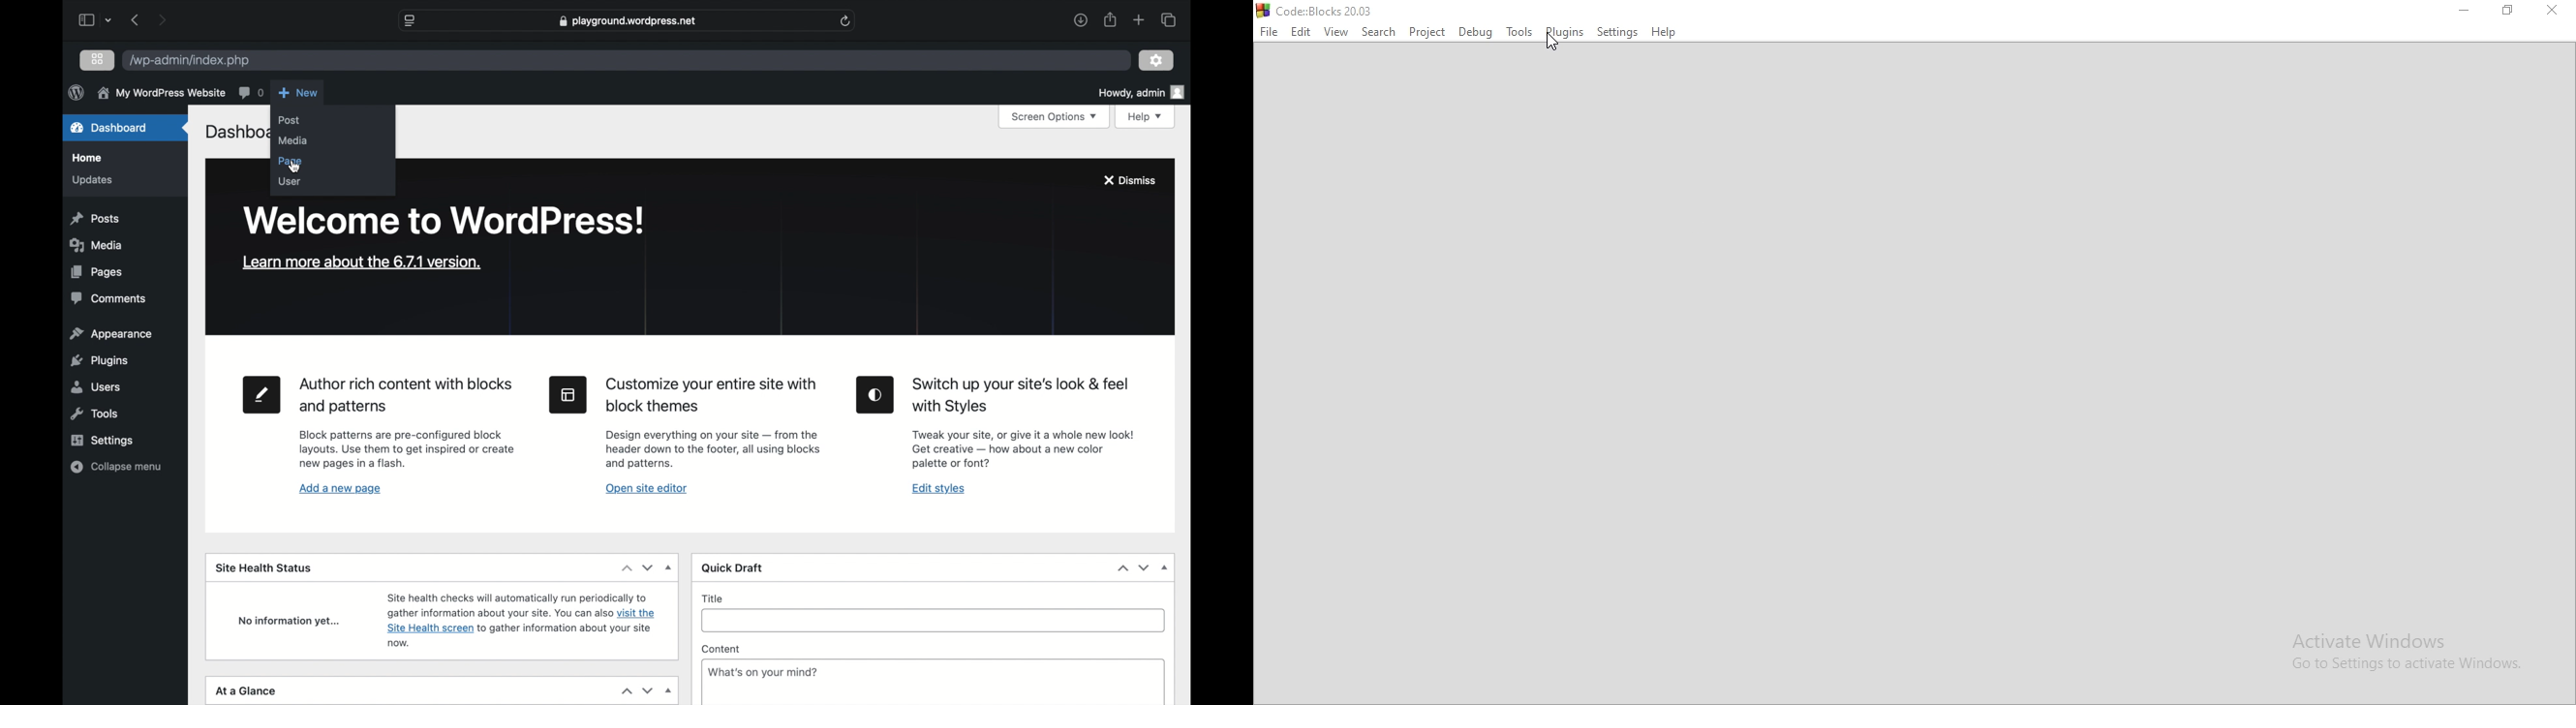 The height and width of the screenshot is (728, 2576). What do you see at coordinates (102, 441) in the screenshot?
I see `settings` at bounding box center [102, 441].